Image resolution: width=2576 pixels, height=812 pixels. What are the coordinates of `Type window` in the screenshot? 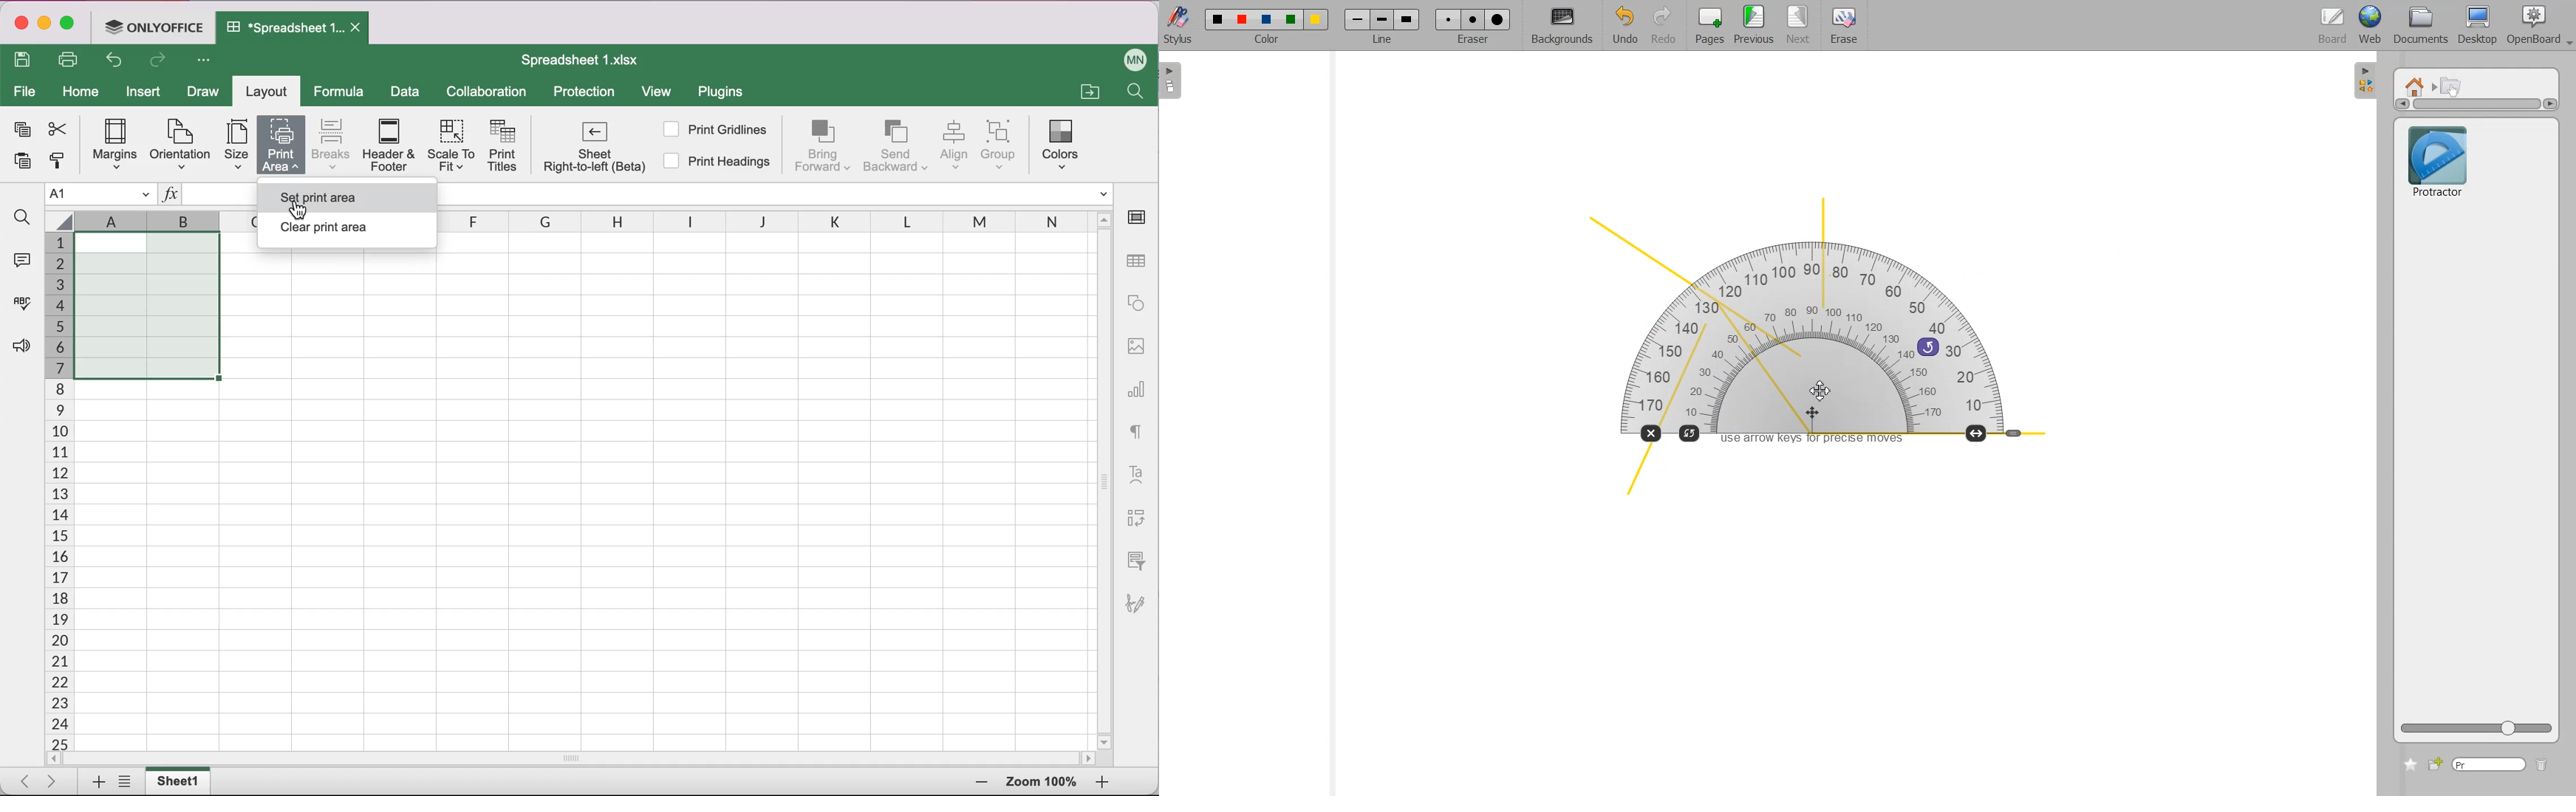 It's located at (2488, 765).